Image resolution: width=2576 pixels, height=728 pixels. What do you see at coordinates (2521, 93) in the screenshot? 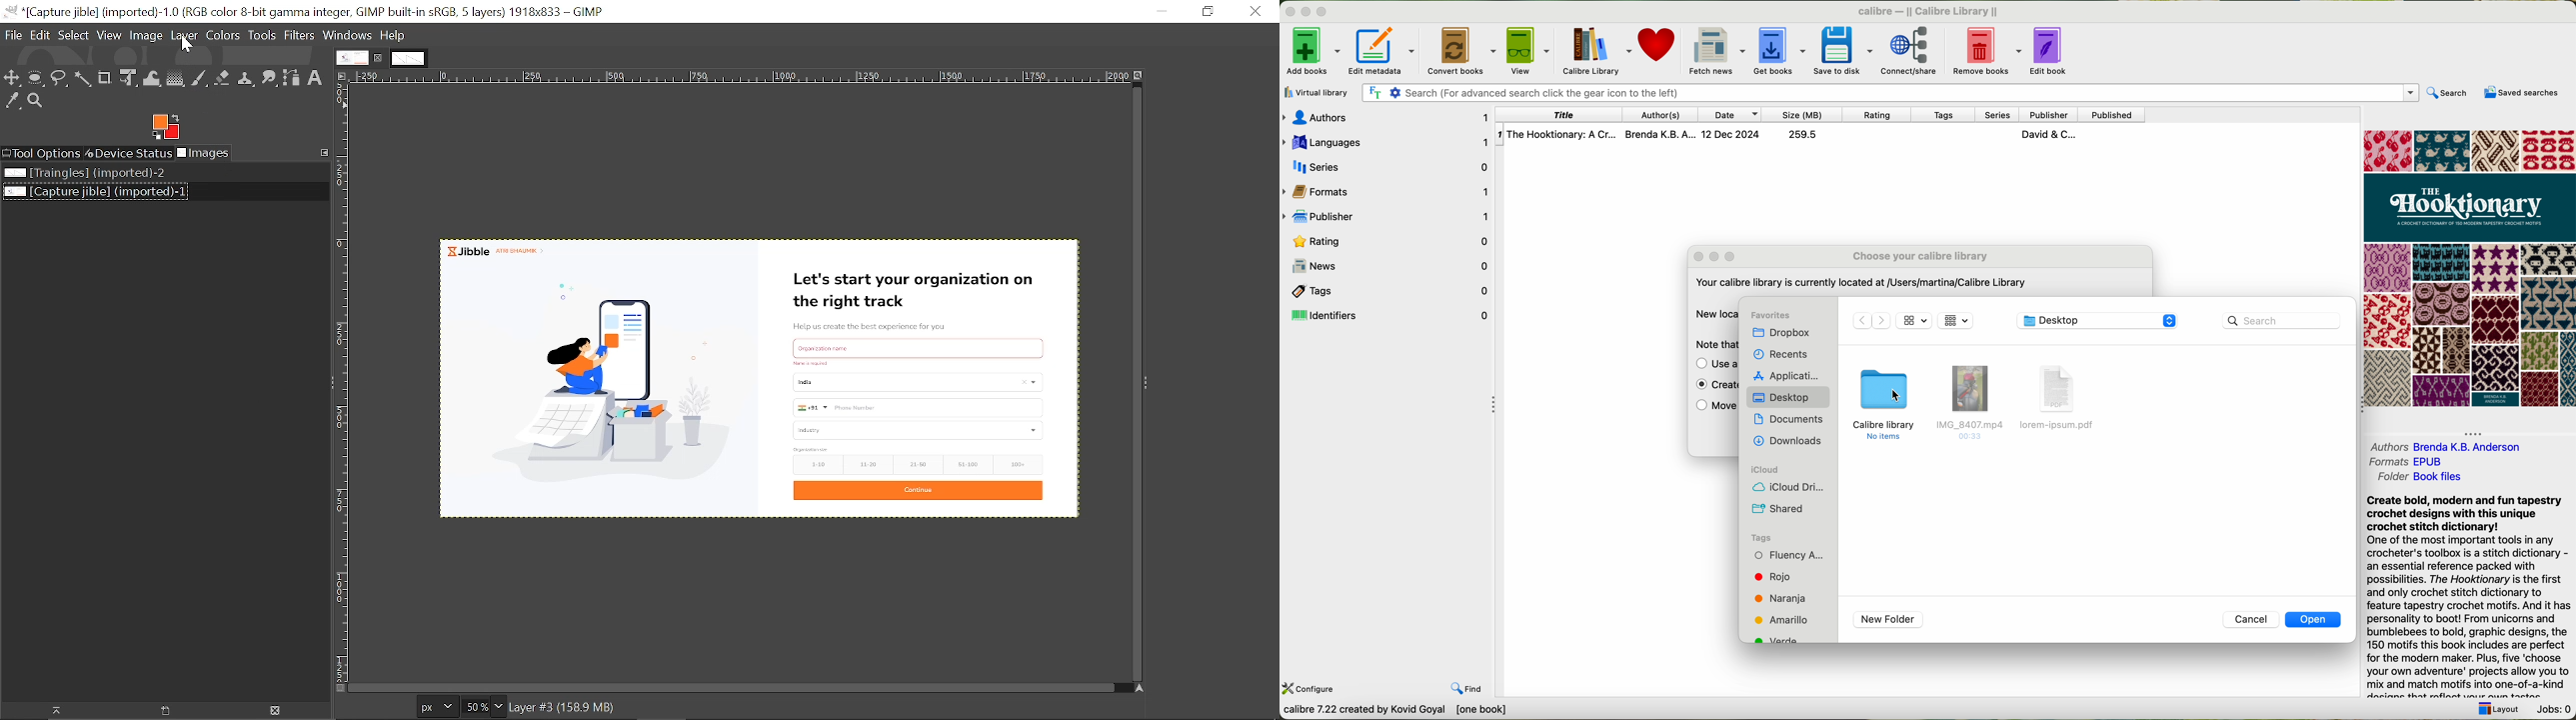
I see `saved searches` at bounding box center [2521, 93].